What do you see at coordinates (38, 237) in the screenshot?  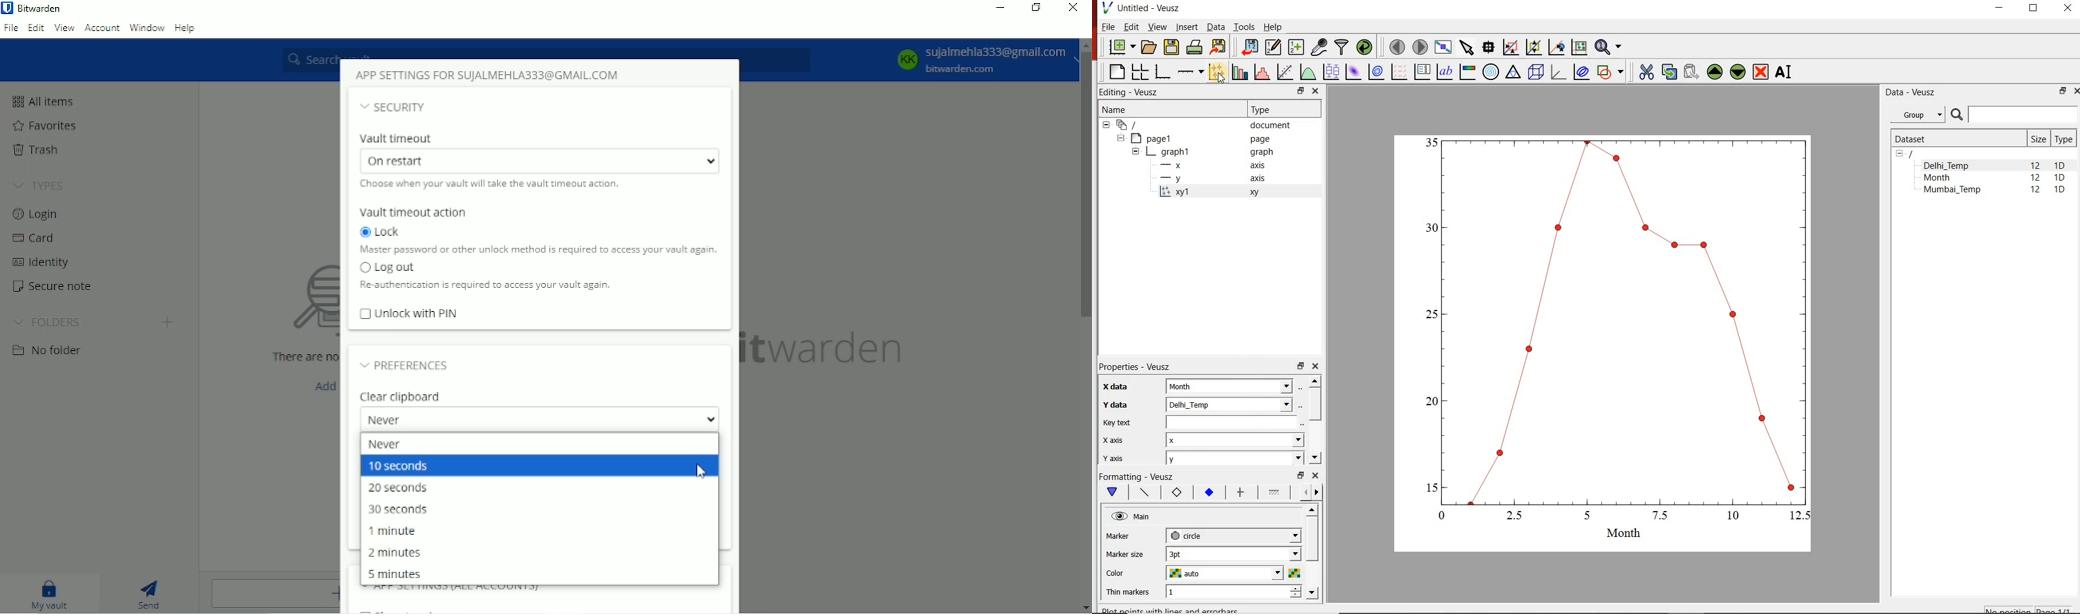 I see `Card` at bounding box center [38, 237].